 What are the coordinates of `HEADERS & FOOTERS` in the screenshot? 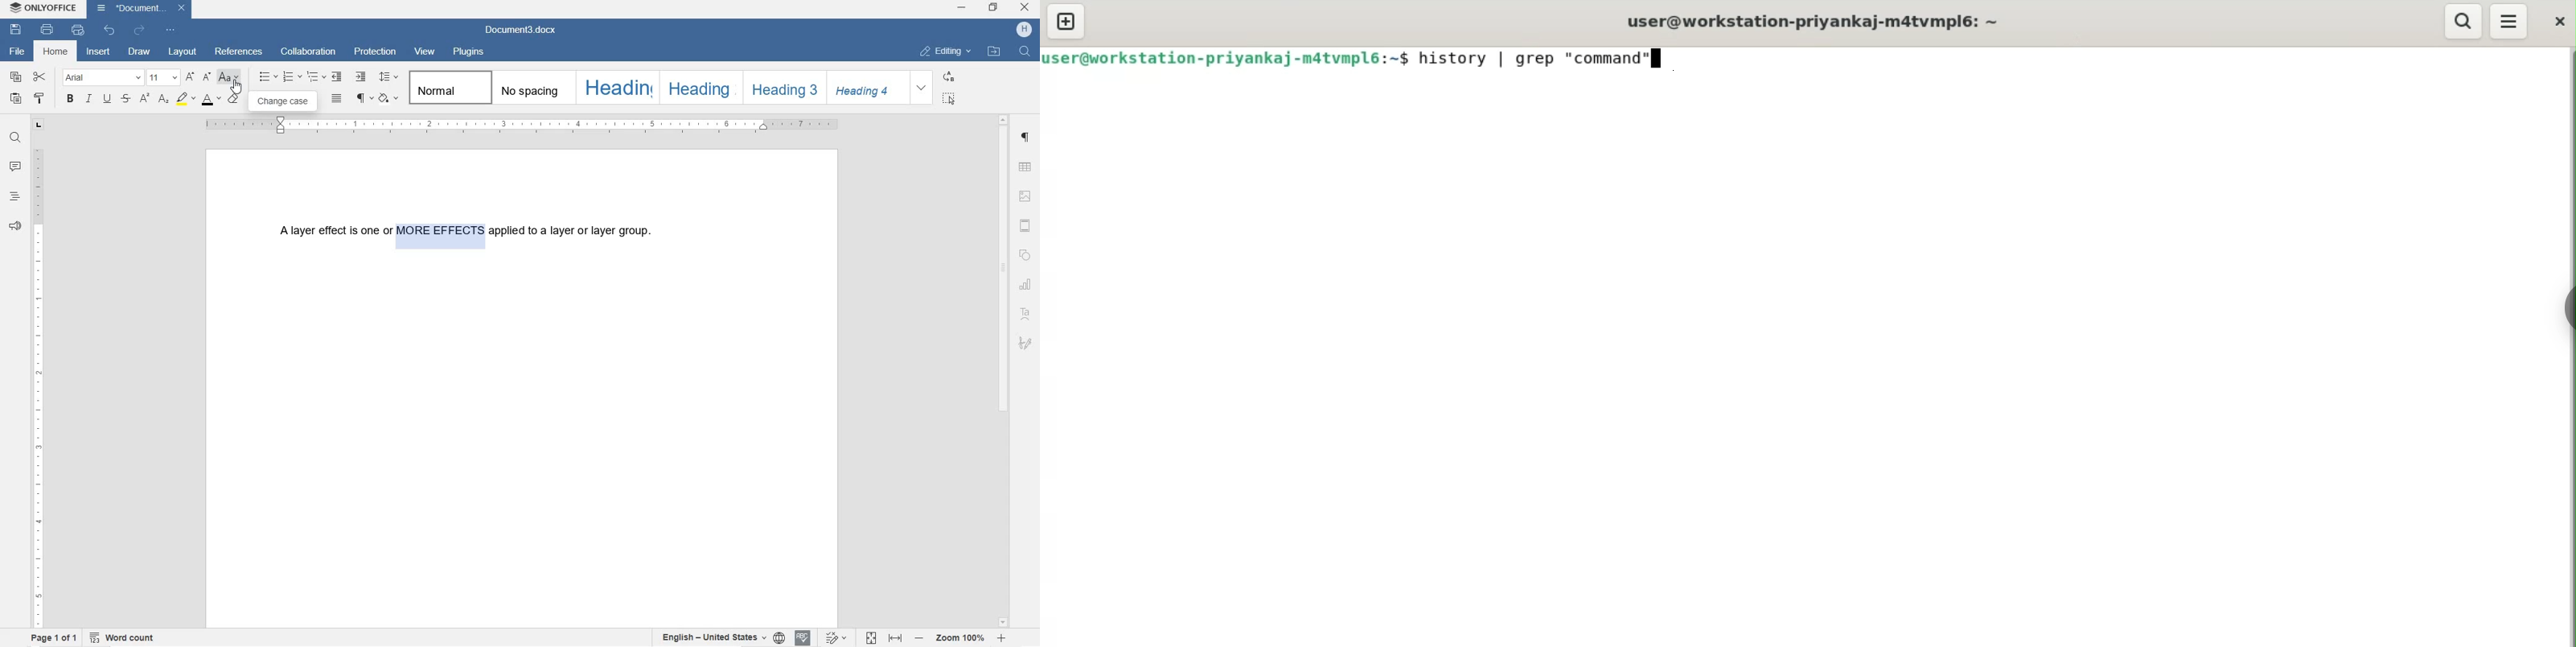 It's located at (1026, 226).